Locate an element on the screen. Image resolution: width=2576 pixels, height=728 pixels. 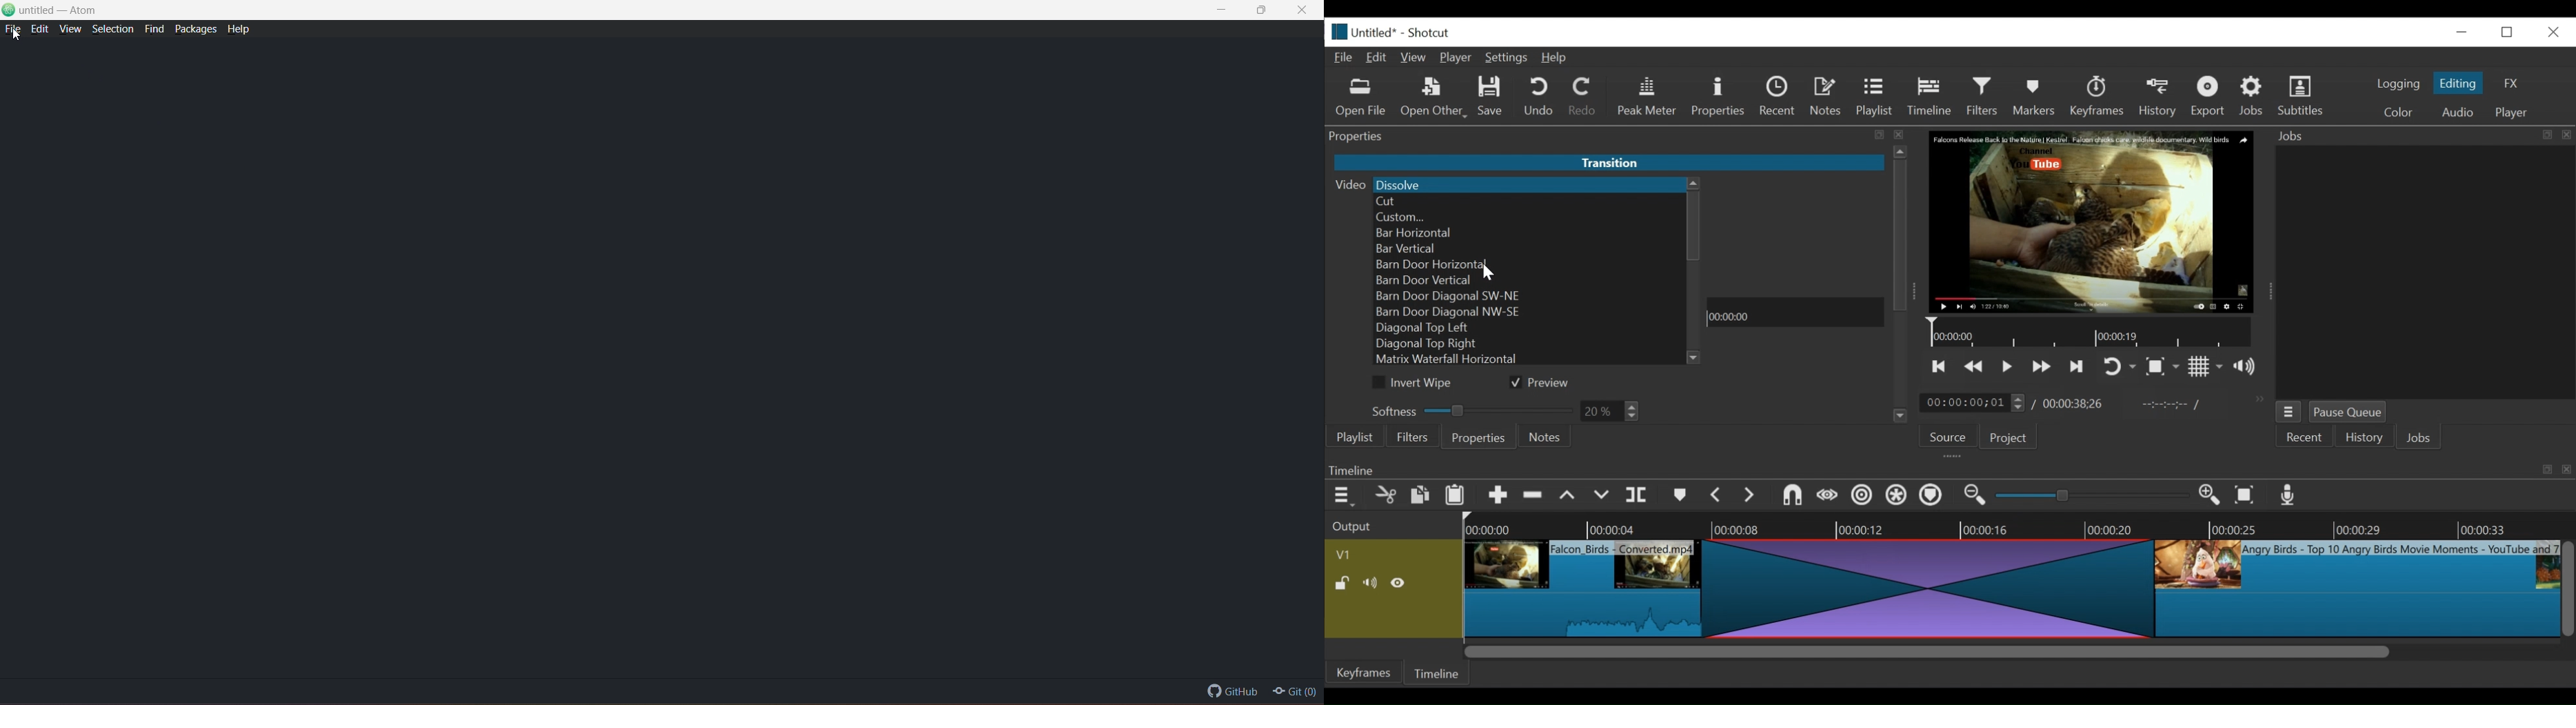
markers is located at coordinates (1679, 498).